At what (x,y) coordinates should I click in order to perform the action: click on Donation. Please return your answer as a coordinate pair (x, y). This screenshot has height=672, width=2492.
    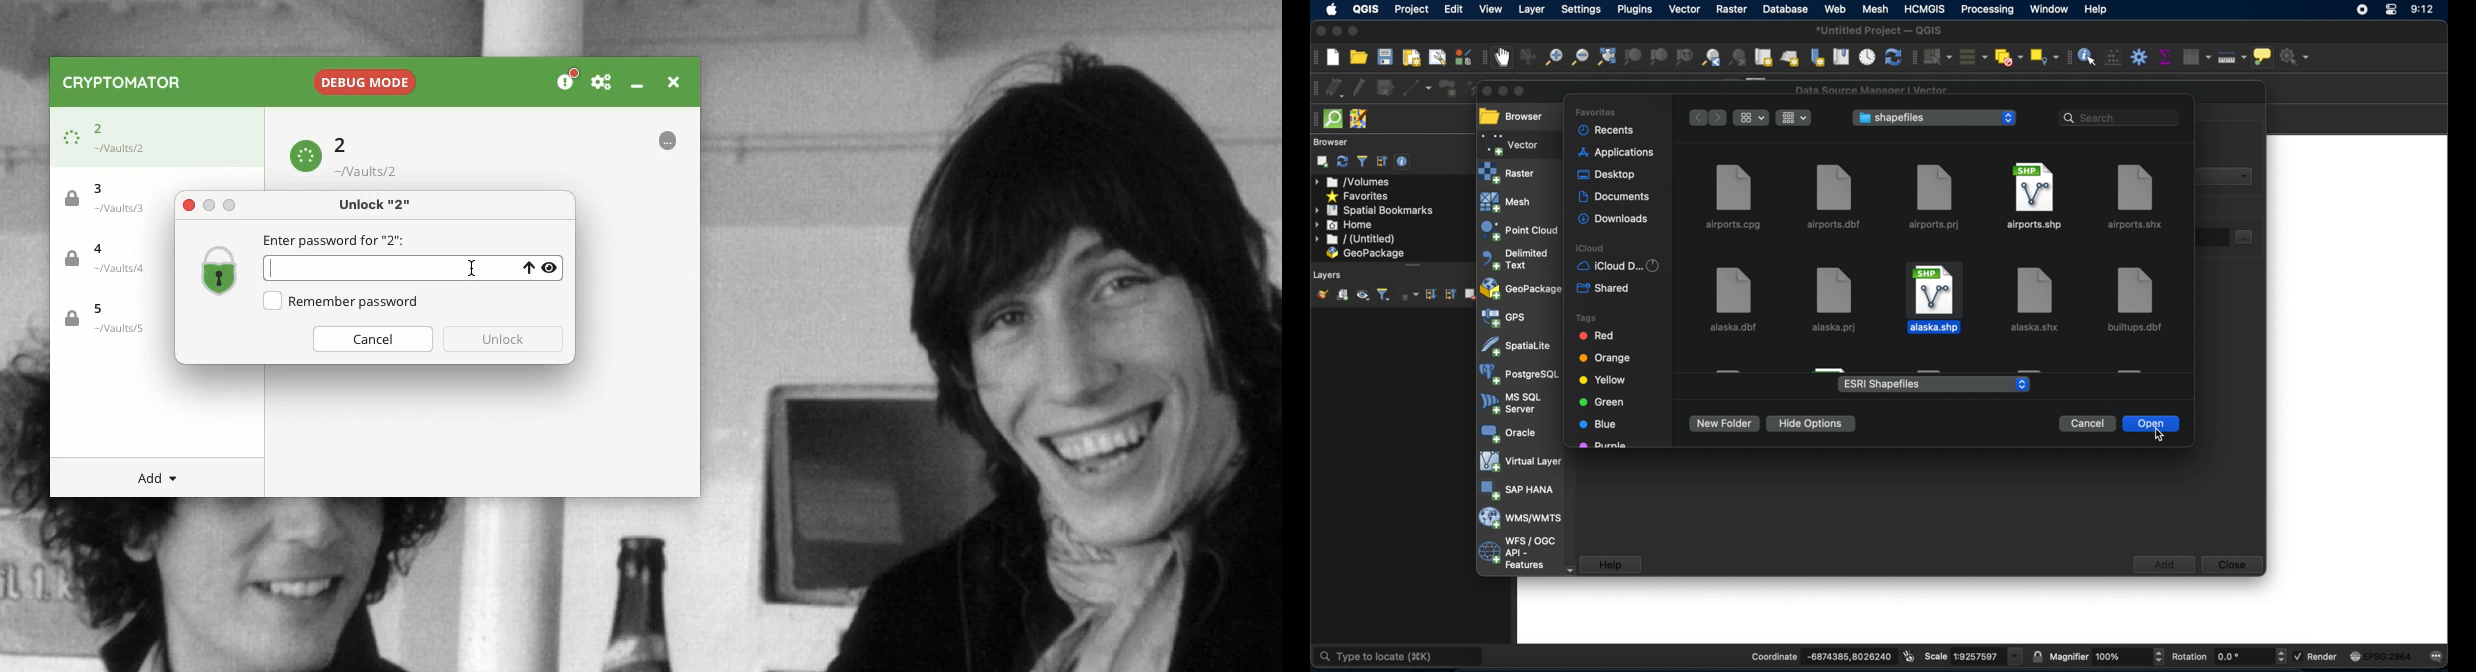
    Looking at the image, I should click on (568, 81).